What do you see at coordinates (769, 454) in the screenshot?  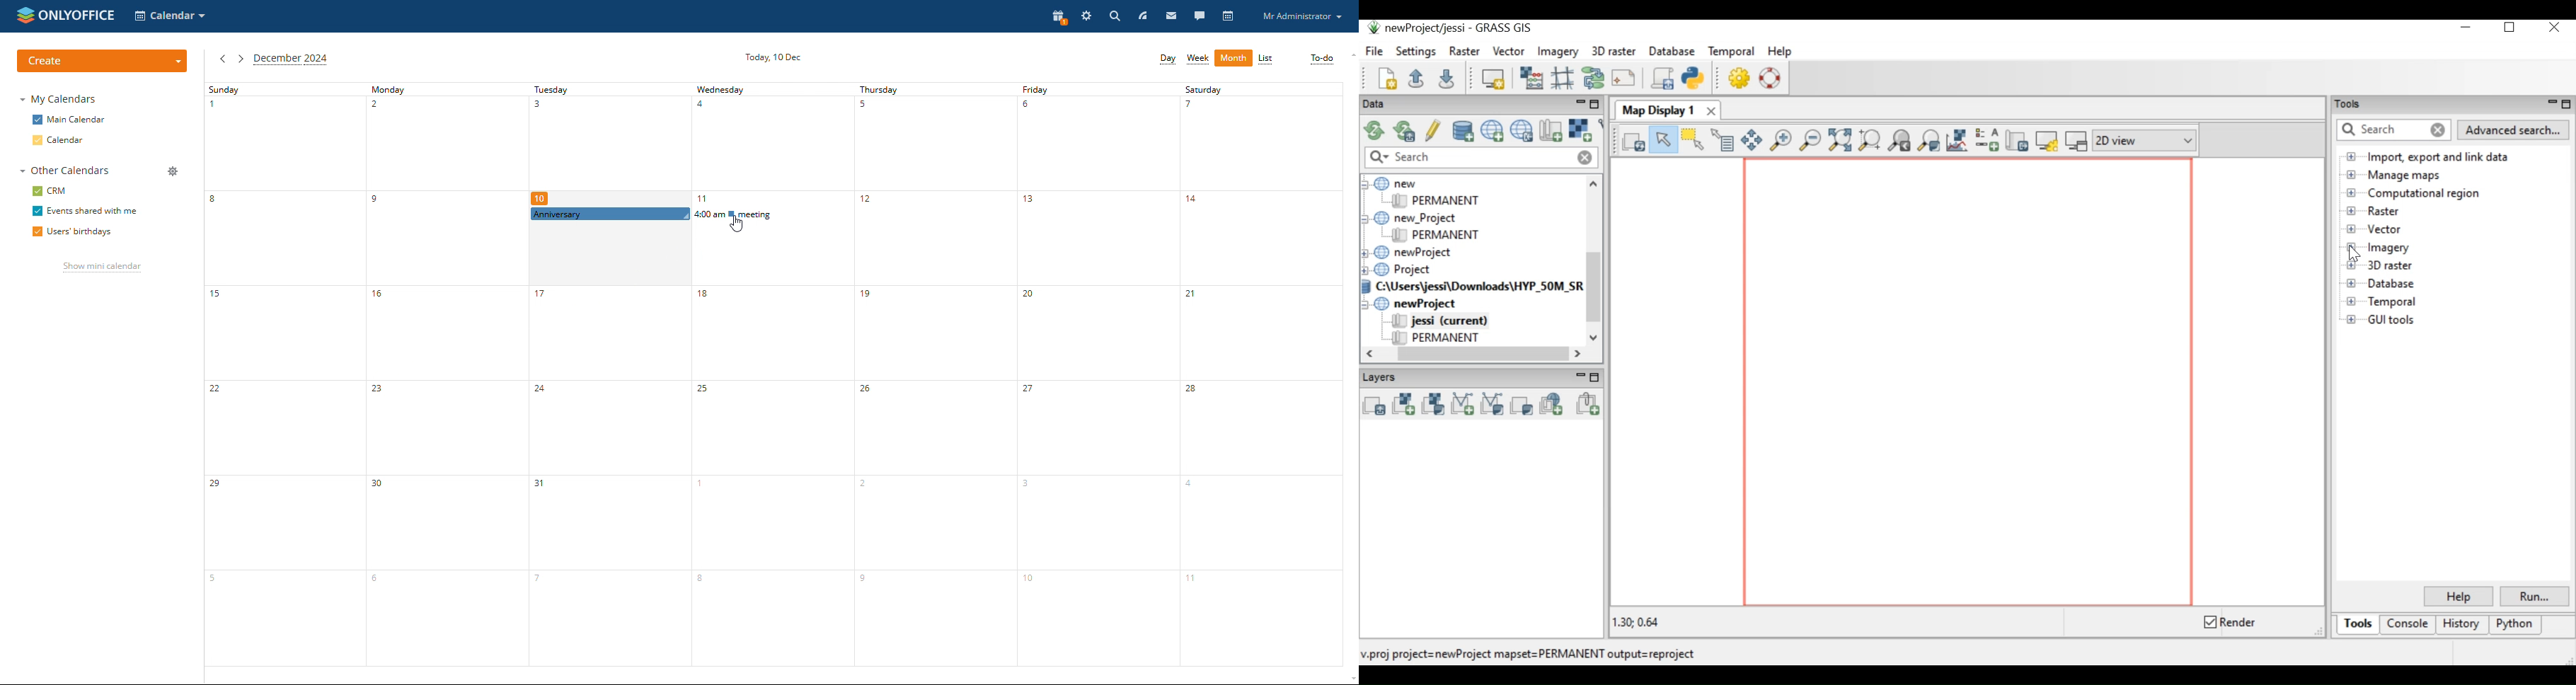 I see `wedbesday` at bounding box center [769, 454].